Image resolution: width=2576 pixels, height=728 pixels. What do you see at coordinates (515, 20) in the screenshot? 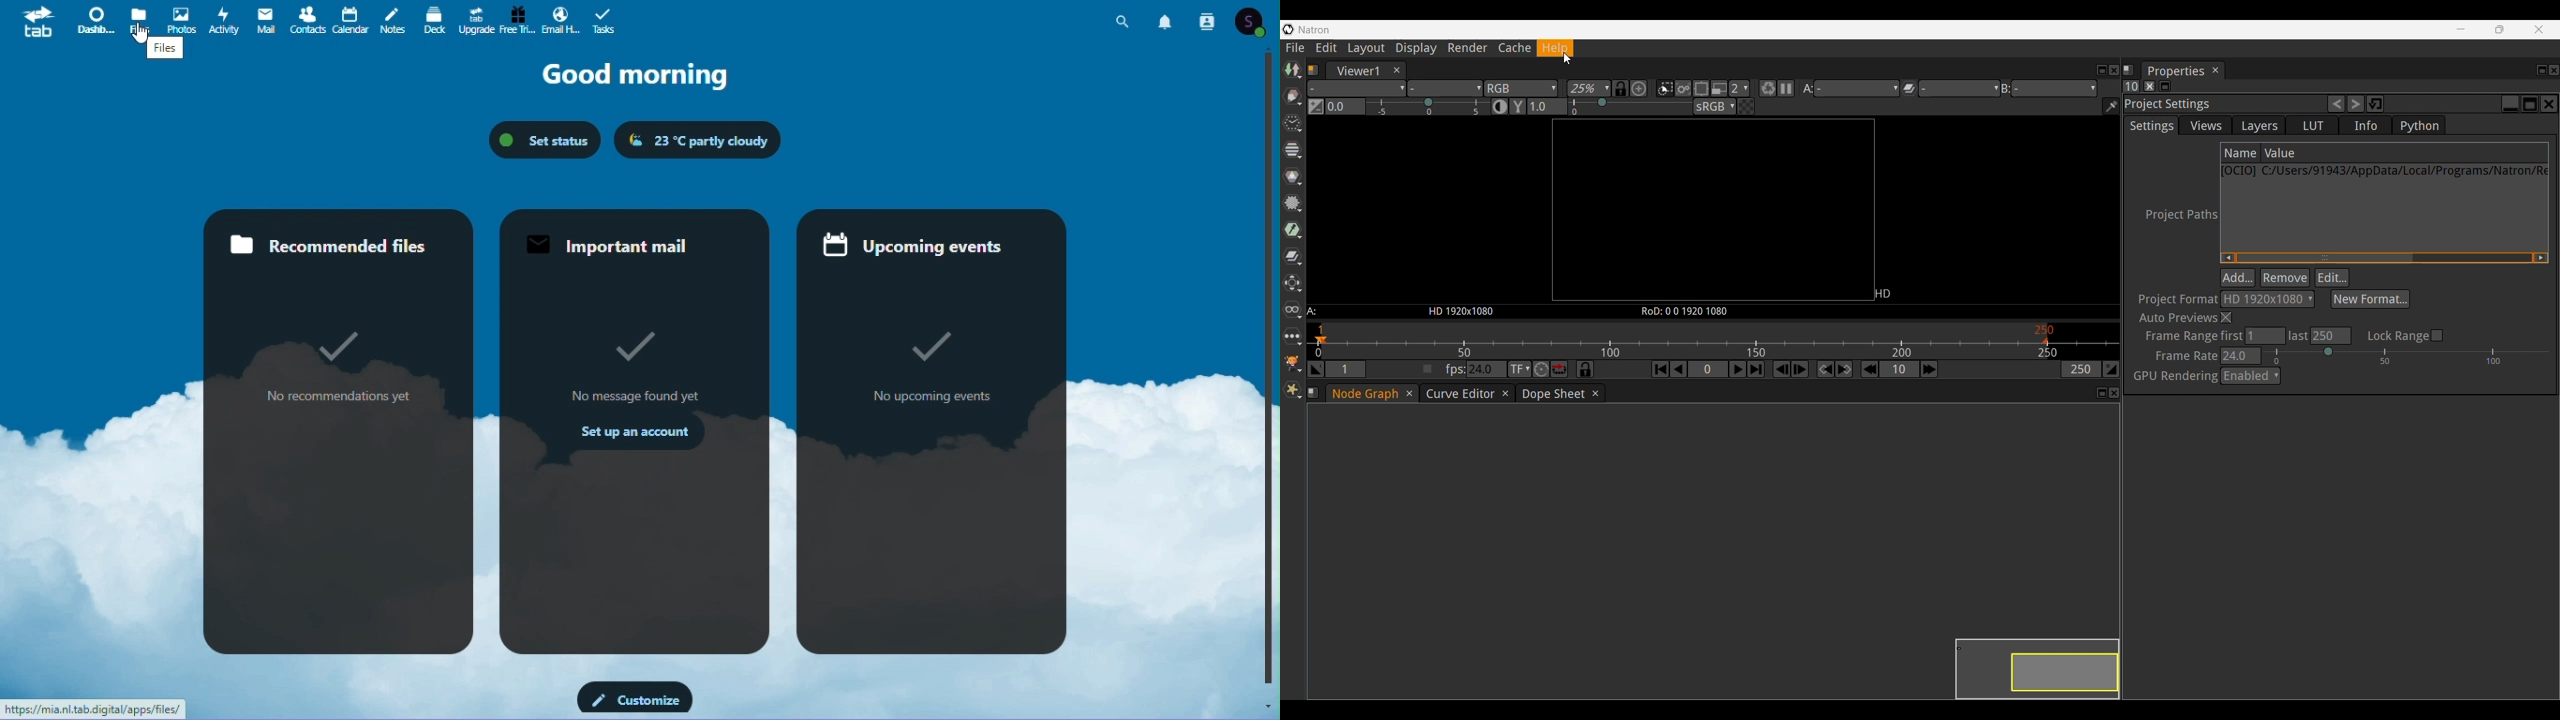
I see `Free trial` at bounding box center [515, 20].